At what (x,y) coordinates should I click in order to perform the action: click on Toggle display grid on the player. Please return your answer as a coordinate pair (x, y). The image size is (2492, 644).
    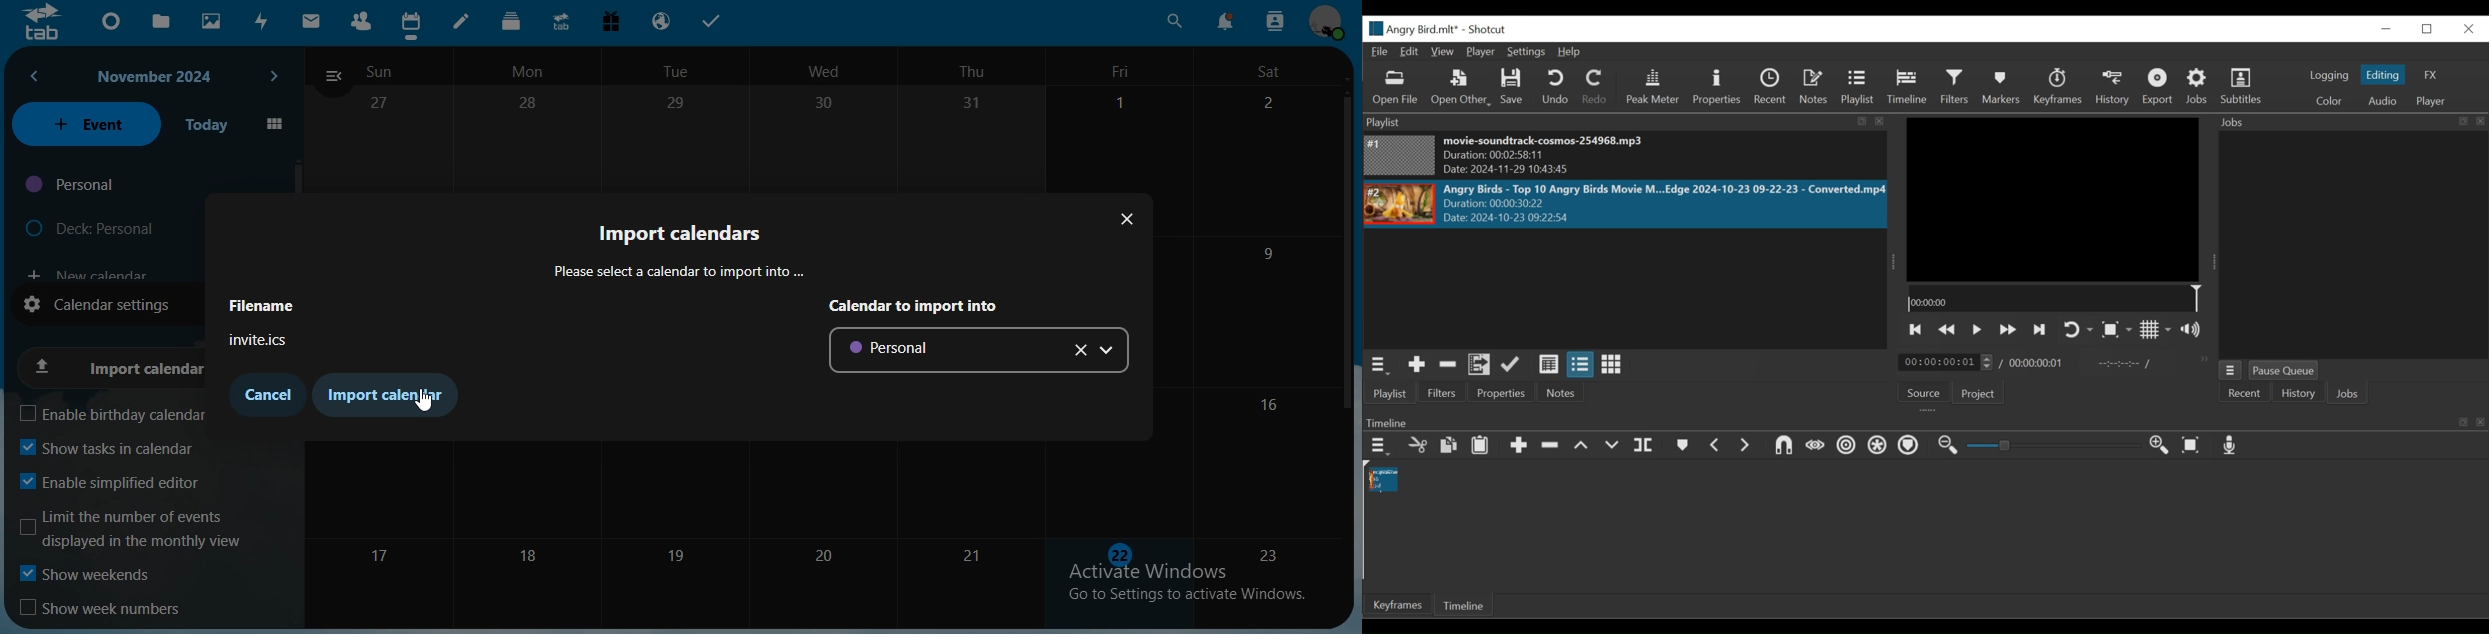
    Looking at the image, I should click on (2156, 331).